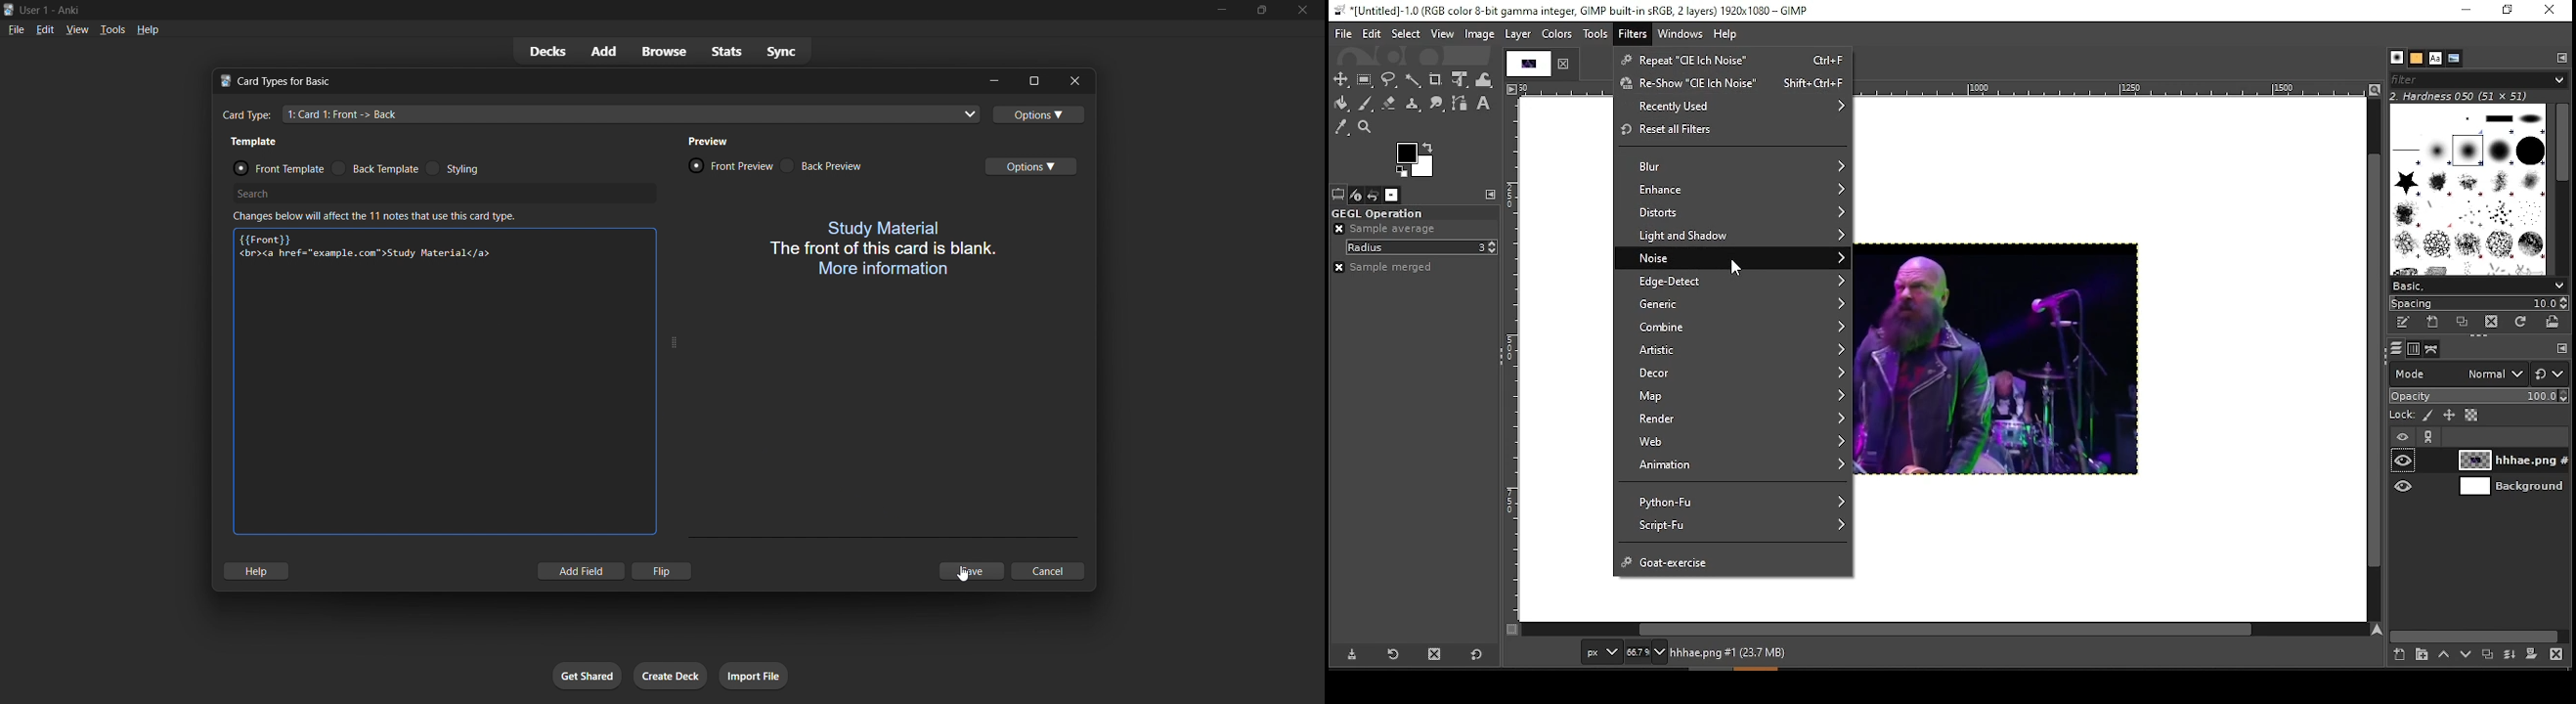 Image resolution: width=2576 pixels, height=728 pixels. What do you see at coordinates (972, 573) in the screenshot?
I see `save` at bounding box center [972, 573].